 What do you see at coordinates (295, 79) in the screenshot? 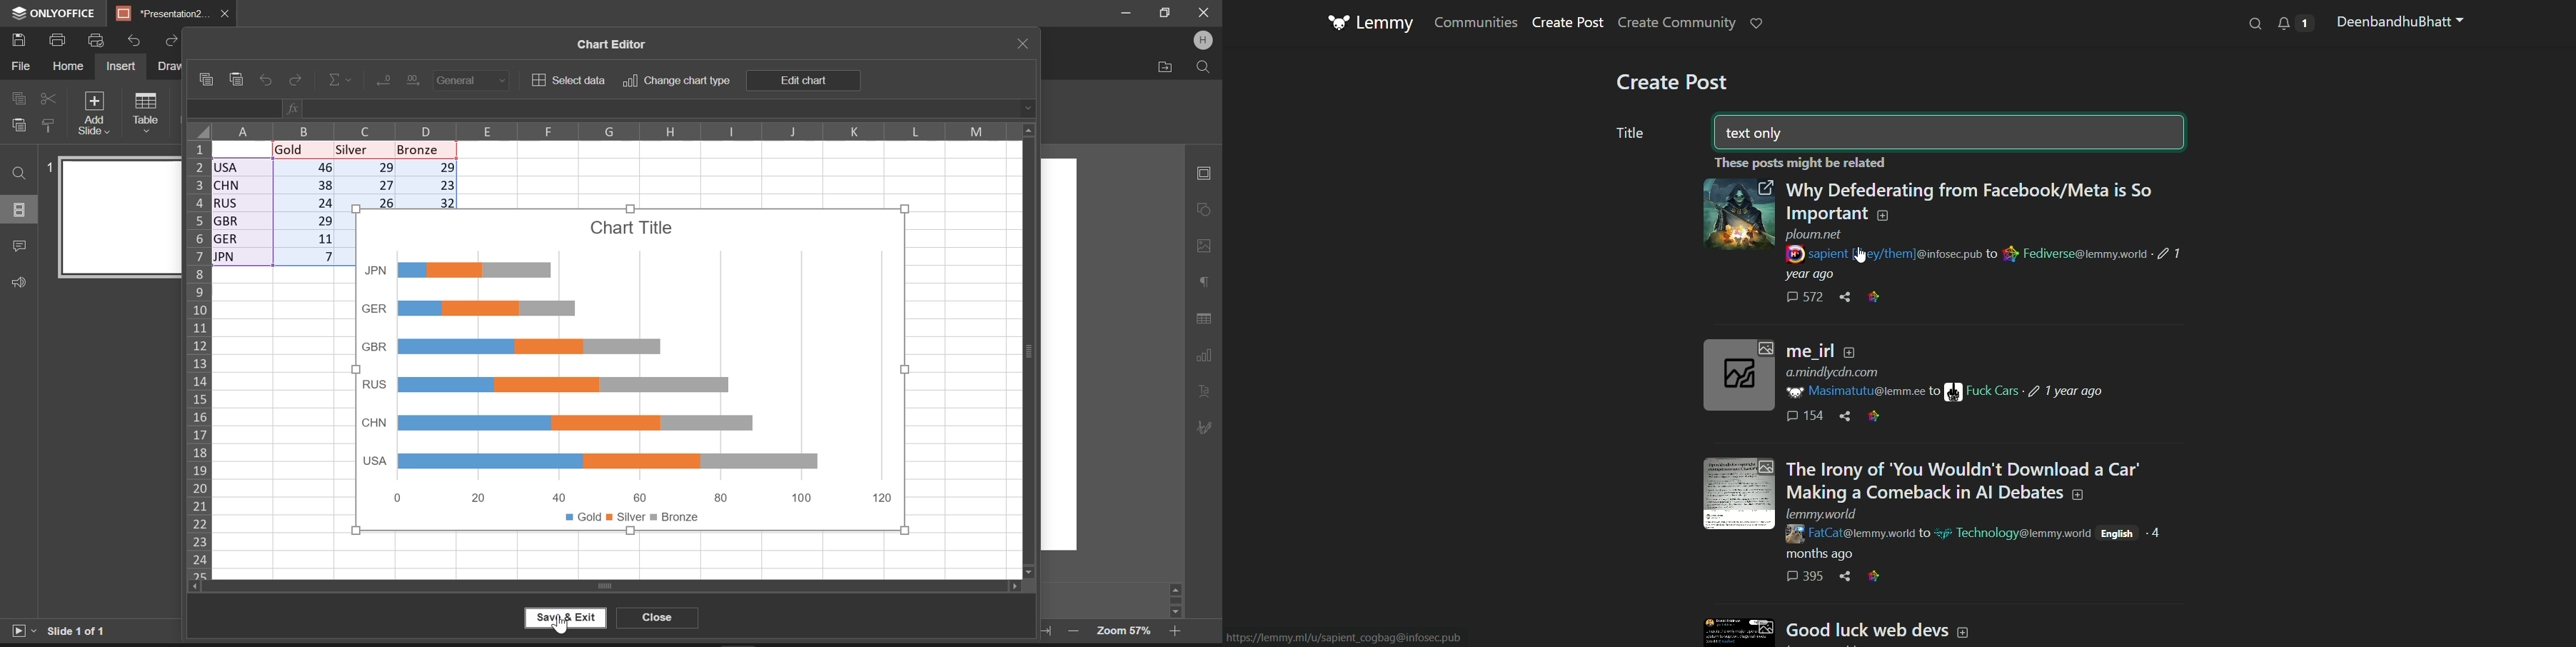
I see `Redo` at bounding box center [295, 79].